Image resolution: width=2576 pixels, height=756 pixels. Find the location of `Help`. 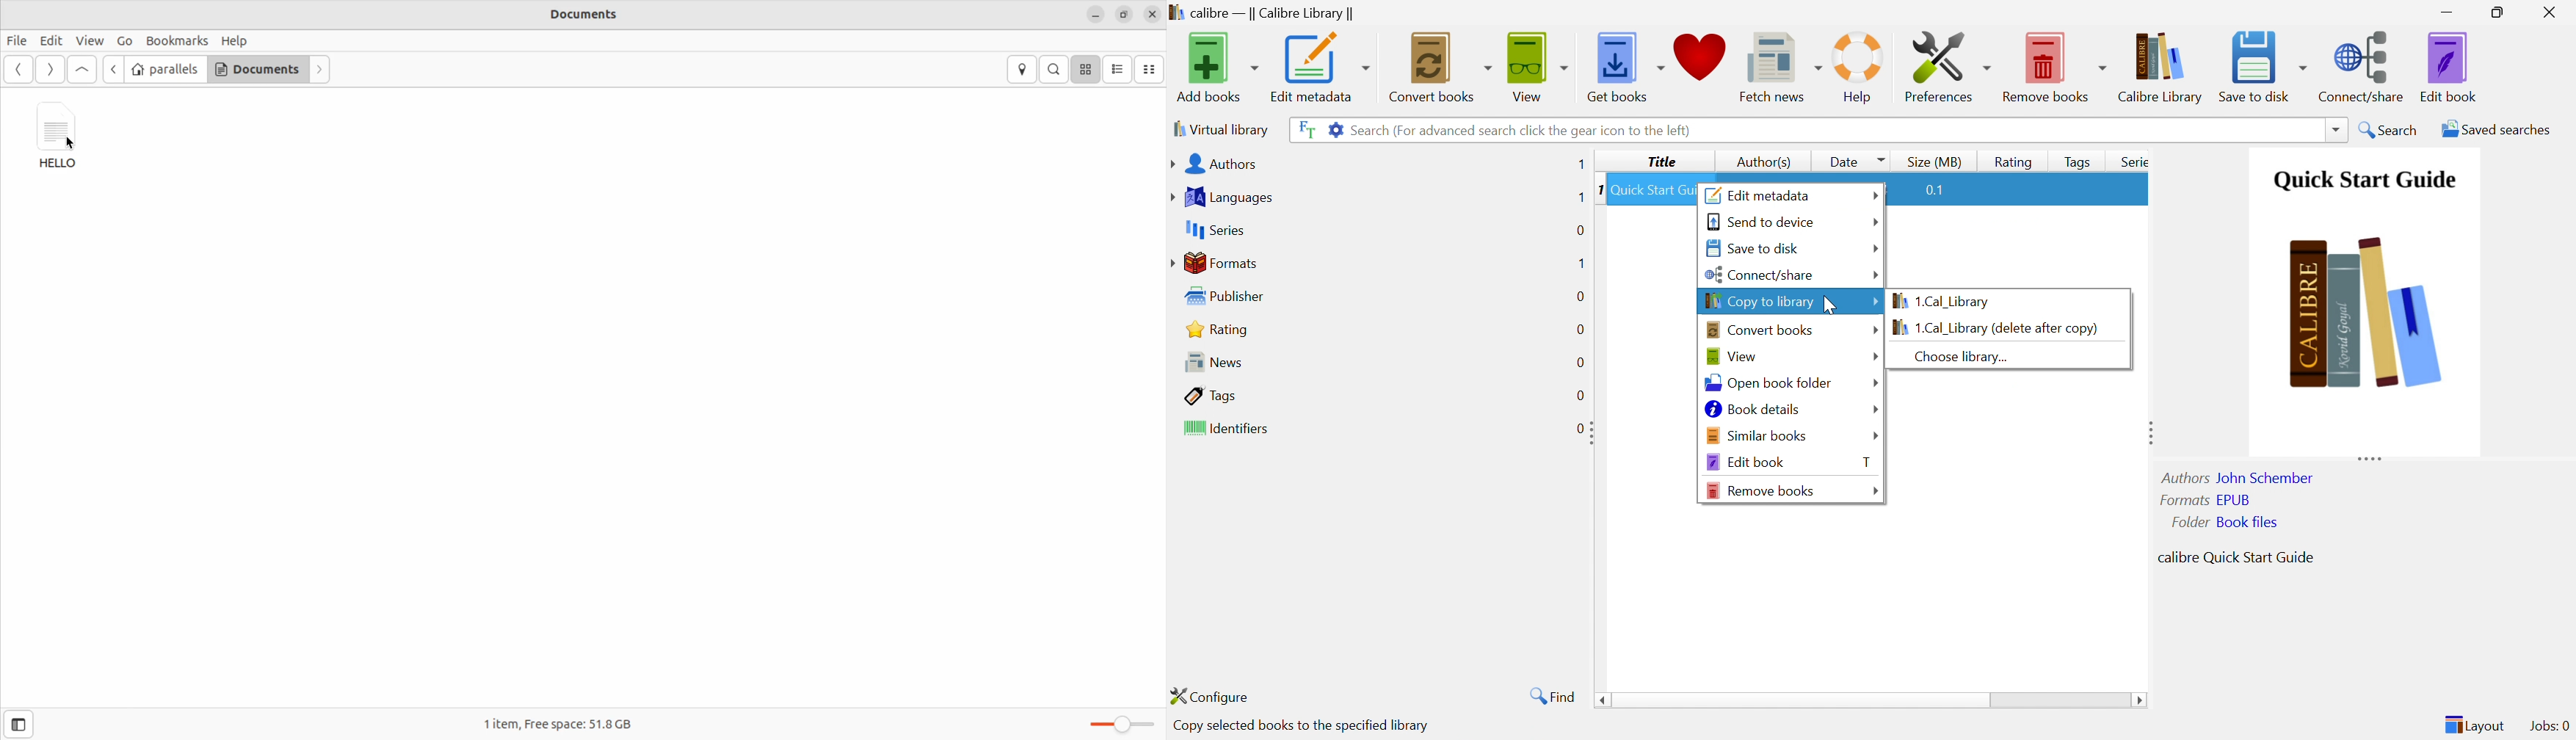

Help is located at coordinates (1861, 67).